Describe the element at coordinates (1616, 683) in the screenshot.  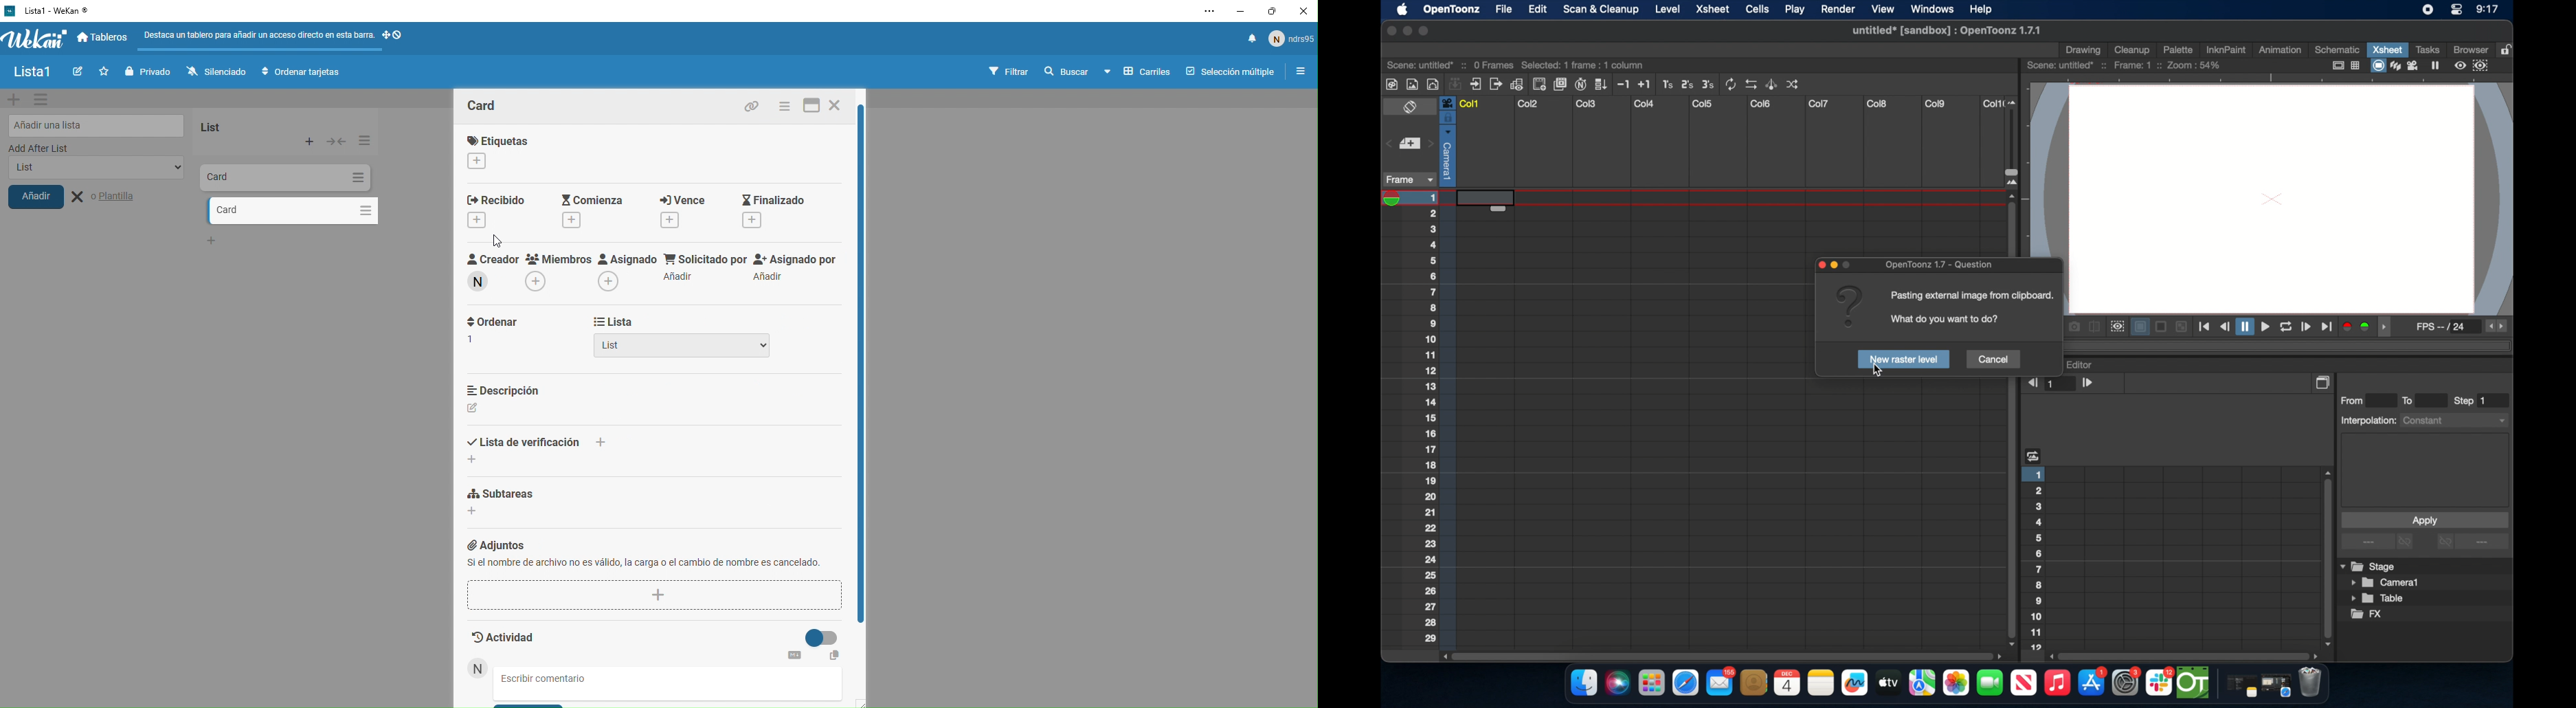
I see `siri` at that location.